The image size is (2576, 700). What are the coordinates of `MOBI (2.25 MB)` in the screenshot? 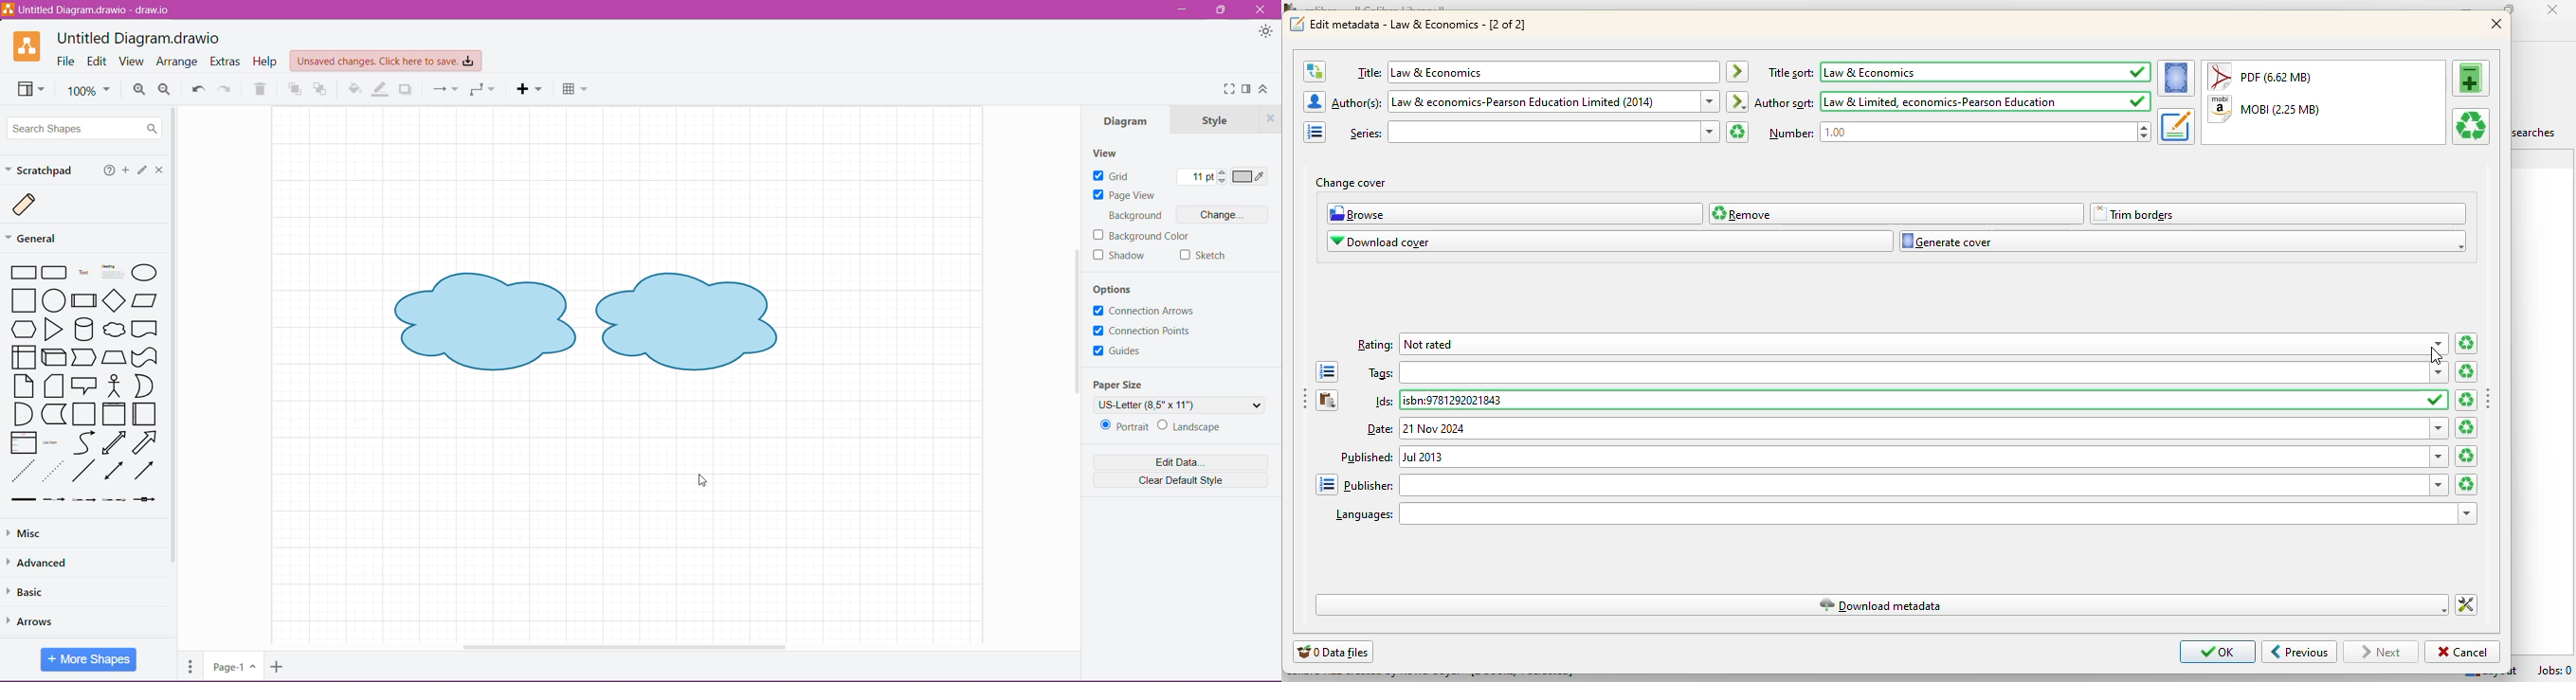 It's located at (2265, 110).